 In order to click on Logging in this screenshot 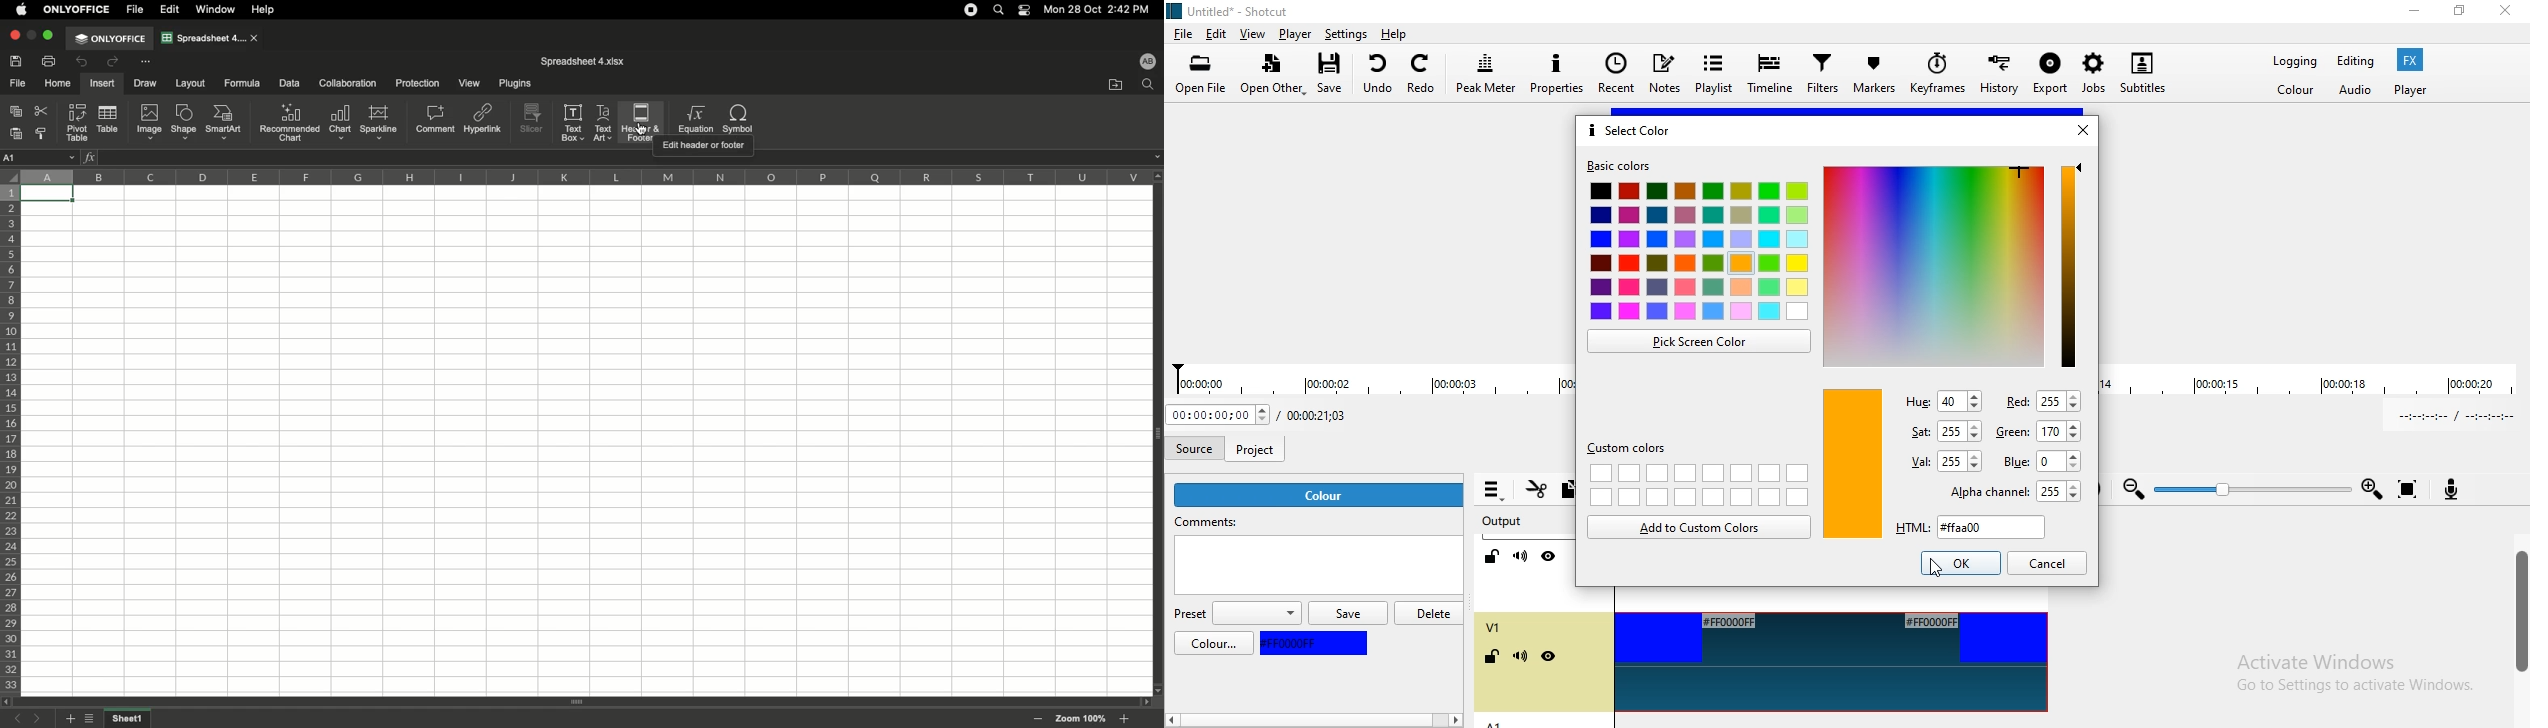, I will do `click(2289, 61)`.